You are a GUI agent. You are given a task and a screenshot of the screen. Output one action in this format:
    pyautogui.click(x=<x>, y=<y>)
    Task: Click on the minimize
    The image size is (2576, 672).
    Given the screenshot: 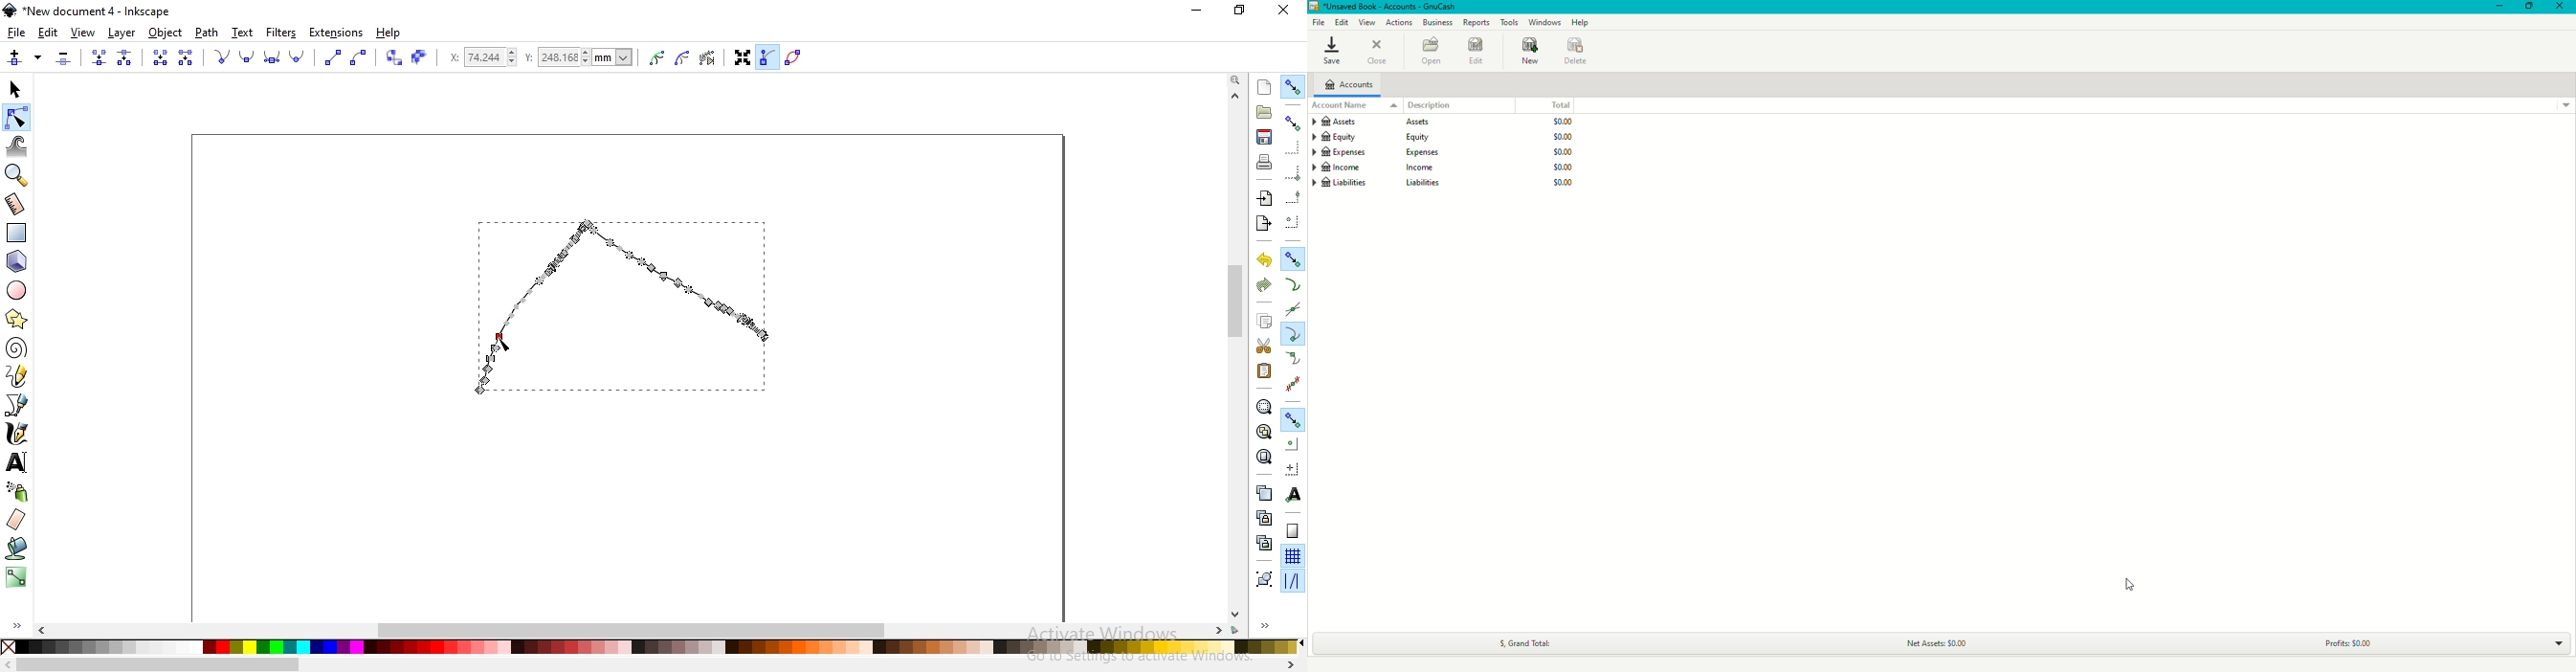 What is the action you would take?
    pyautogui.click(x=1198, y=9)
    